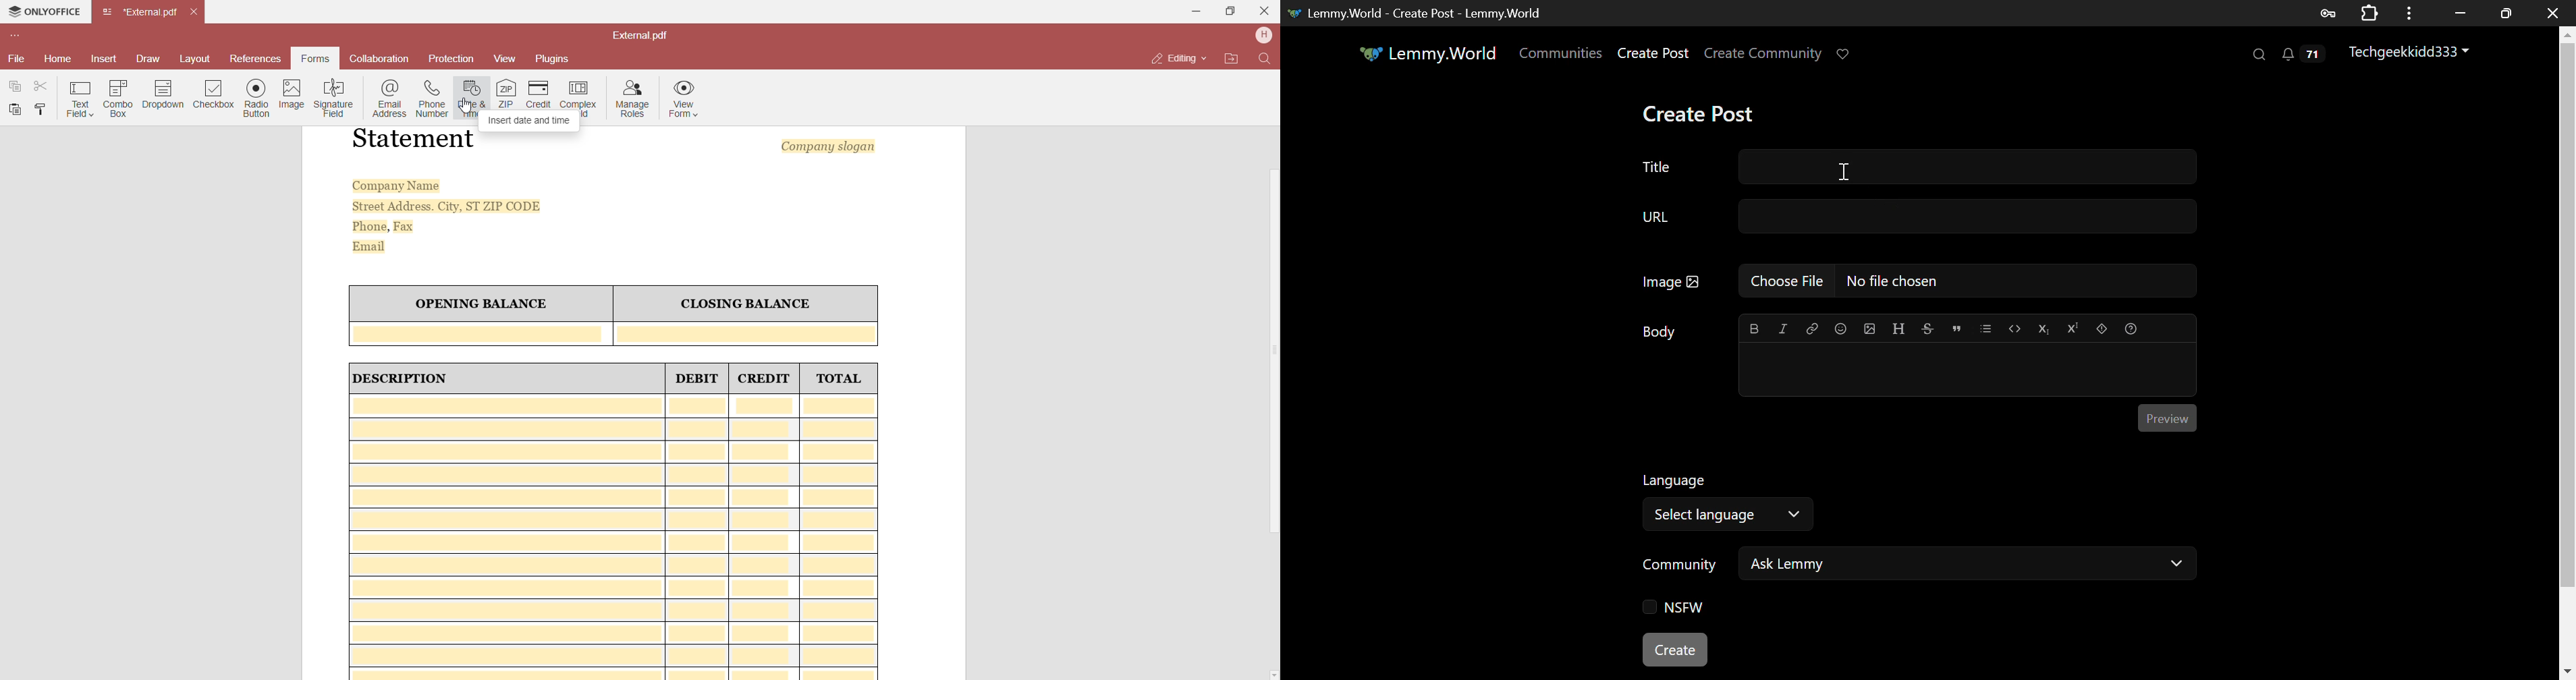  I want to click on Radio Button, so click(254, 99).